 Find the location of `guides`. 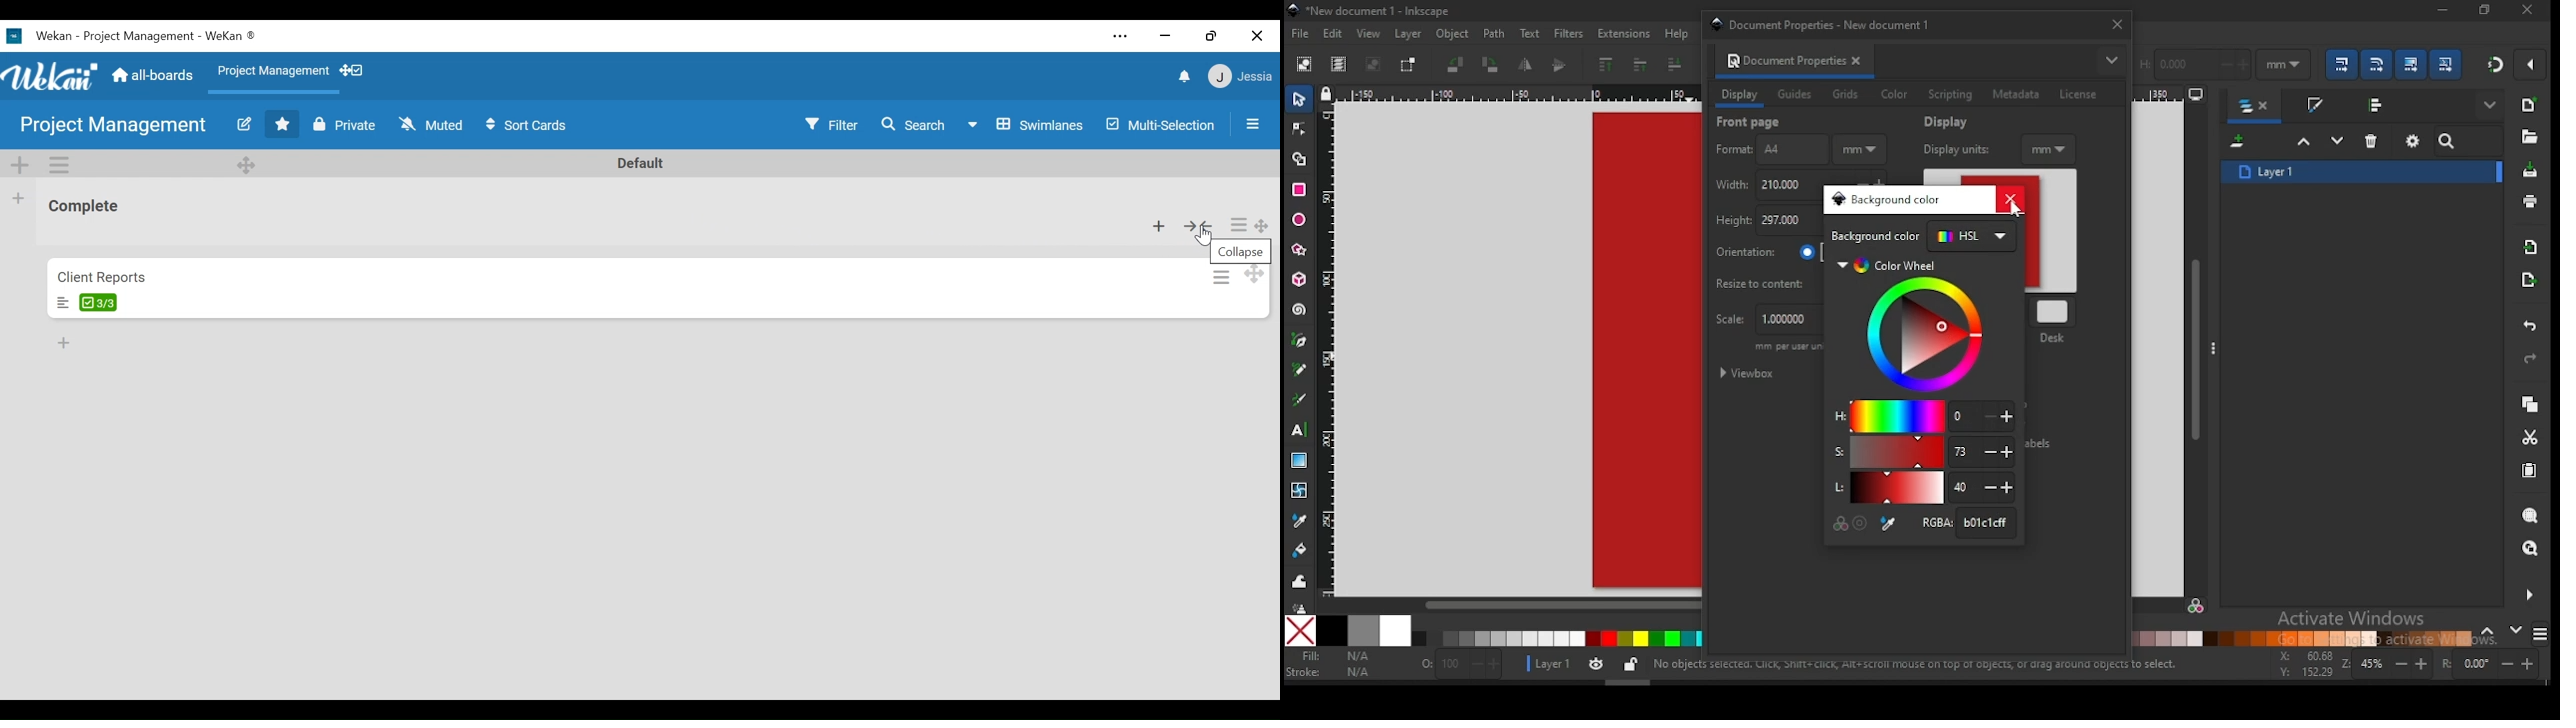

guides is located at coordinates (1797, 96).